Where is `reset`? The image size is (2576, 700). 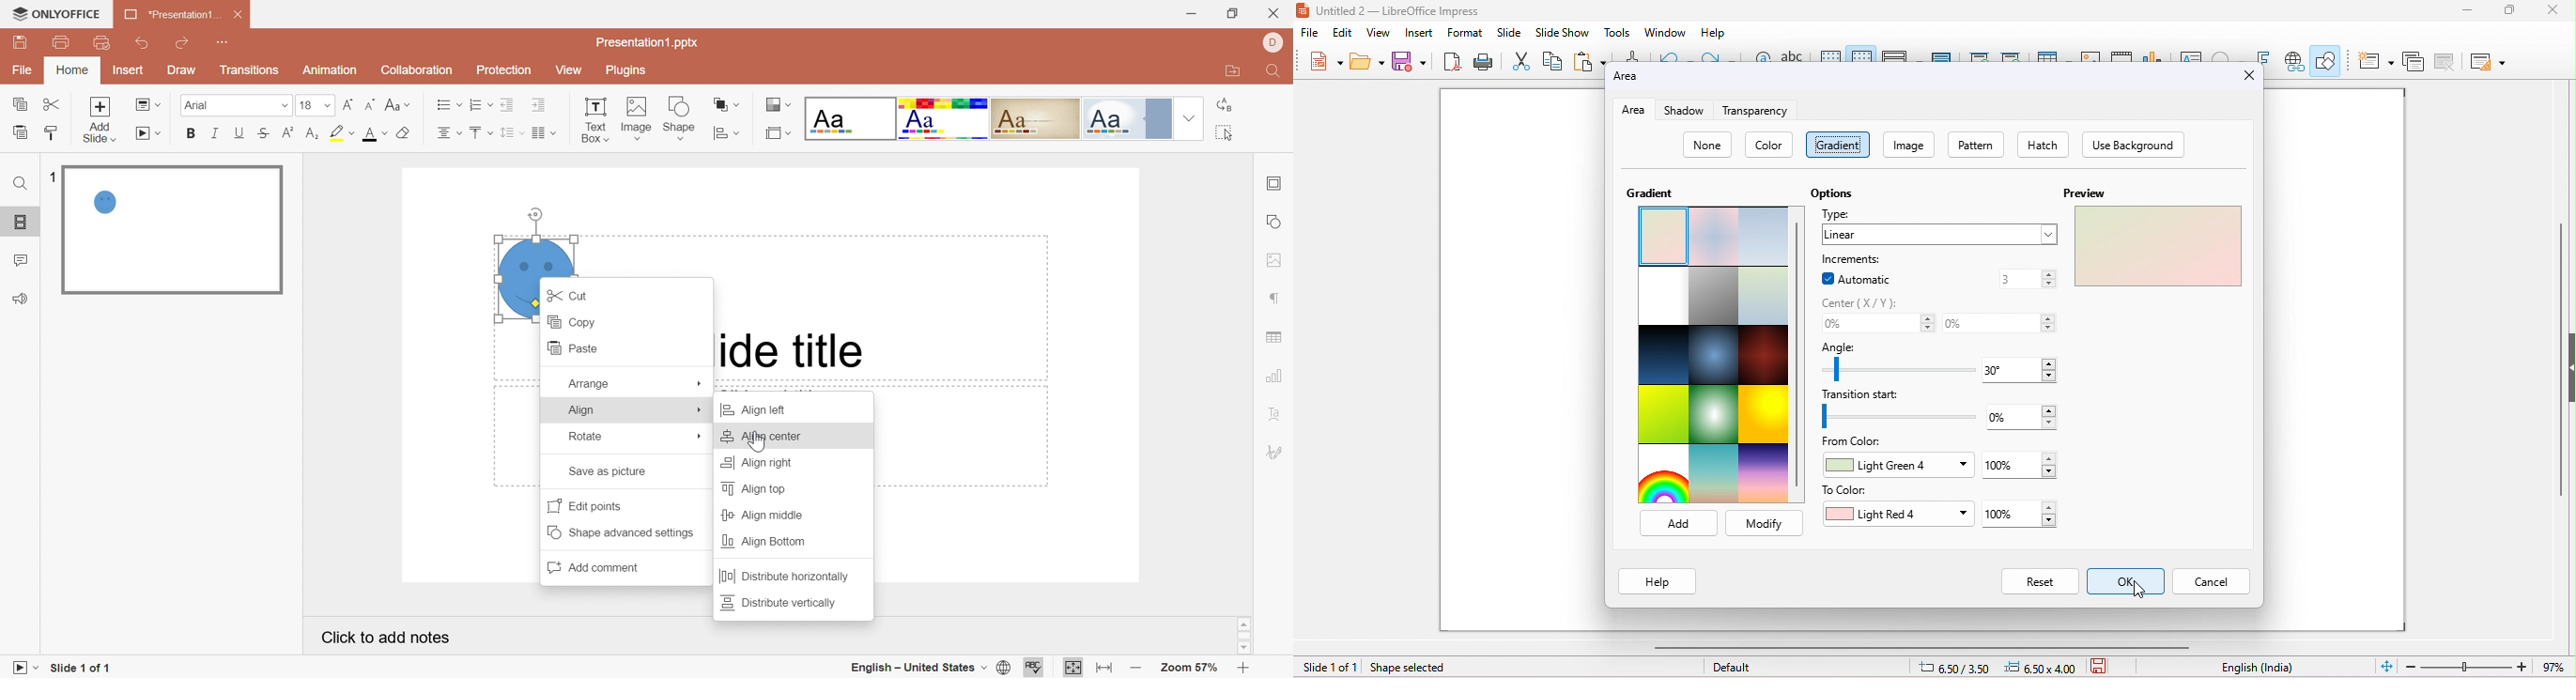
reset is located at coordinates (2040, 580).